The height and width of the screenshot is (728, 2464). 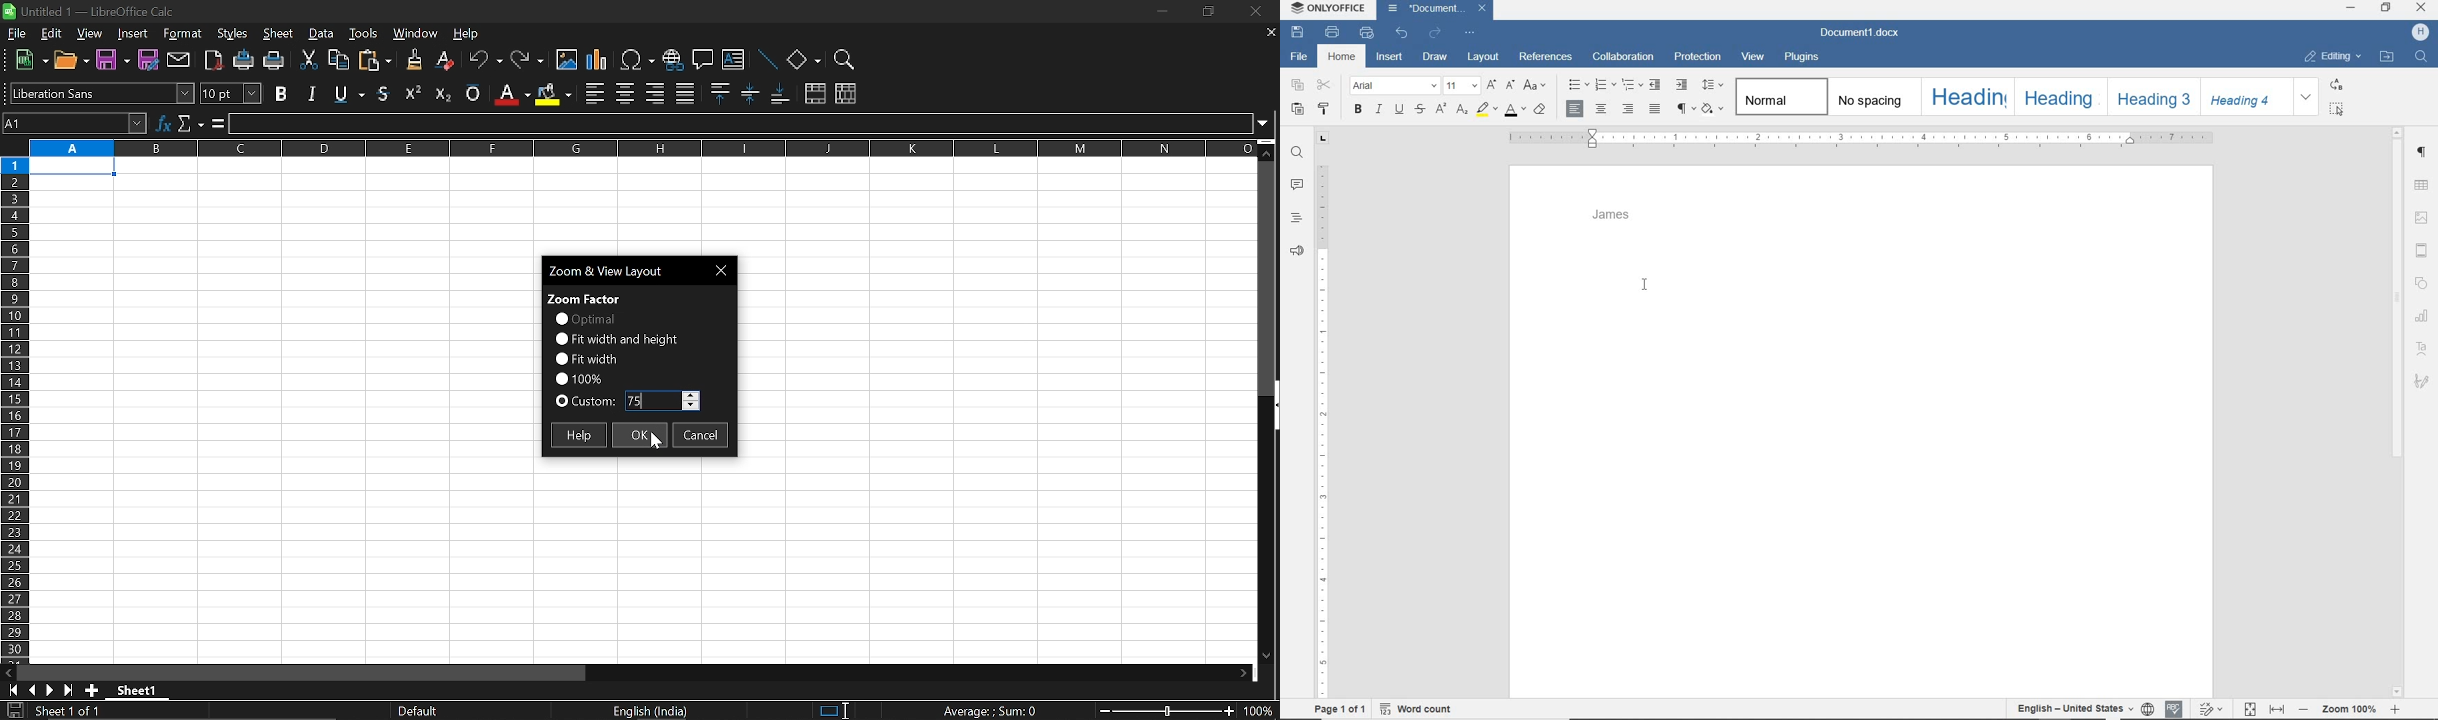 What do you see at coordinates (2425, 251) in the screenshot?
I see `slide` at bounding box center [2425, 251].